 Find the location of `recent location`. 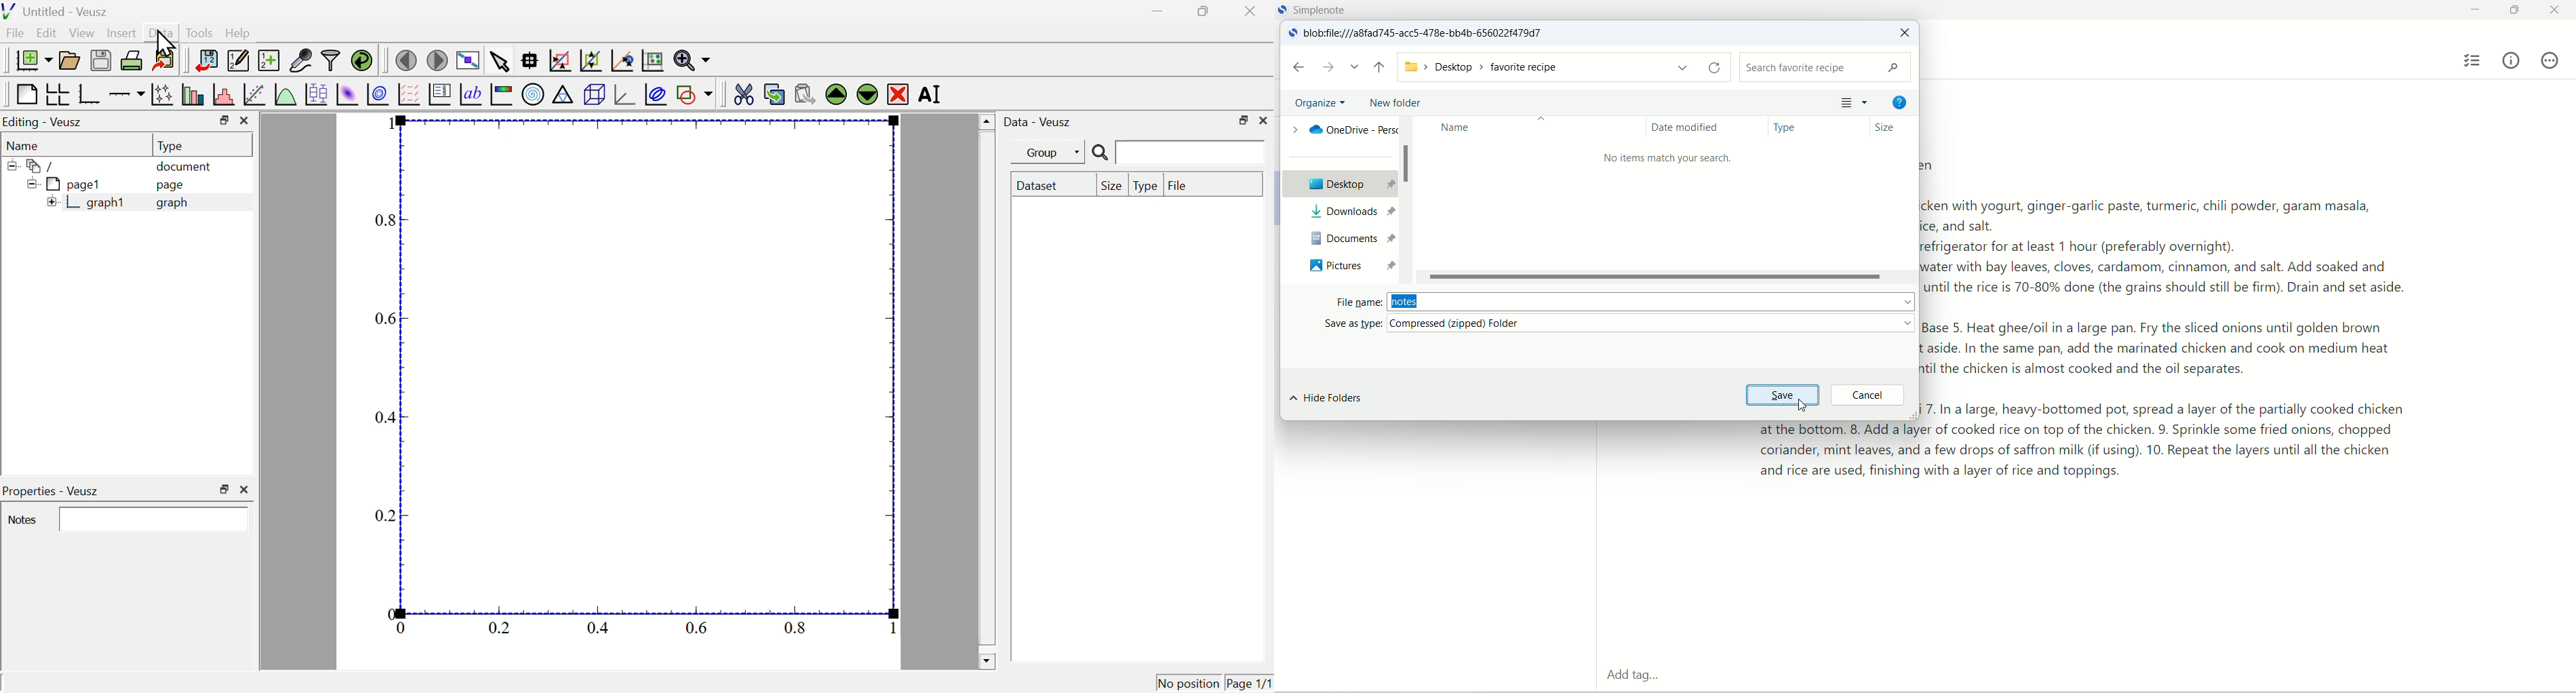

recent location is located at coordinates (1355, 67).